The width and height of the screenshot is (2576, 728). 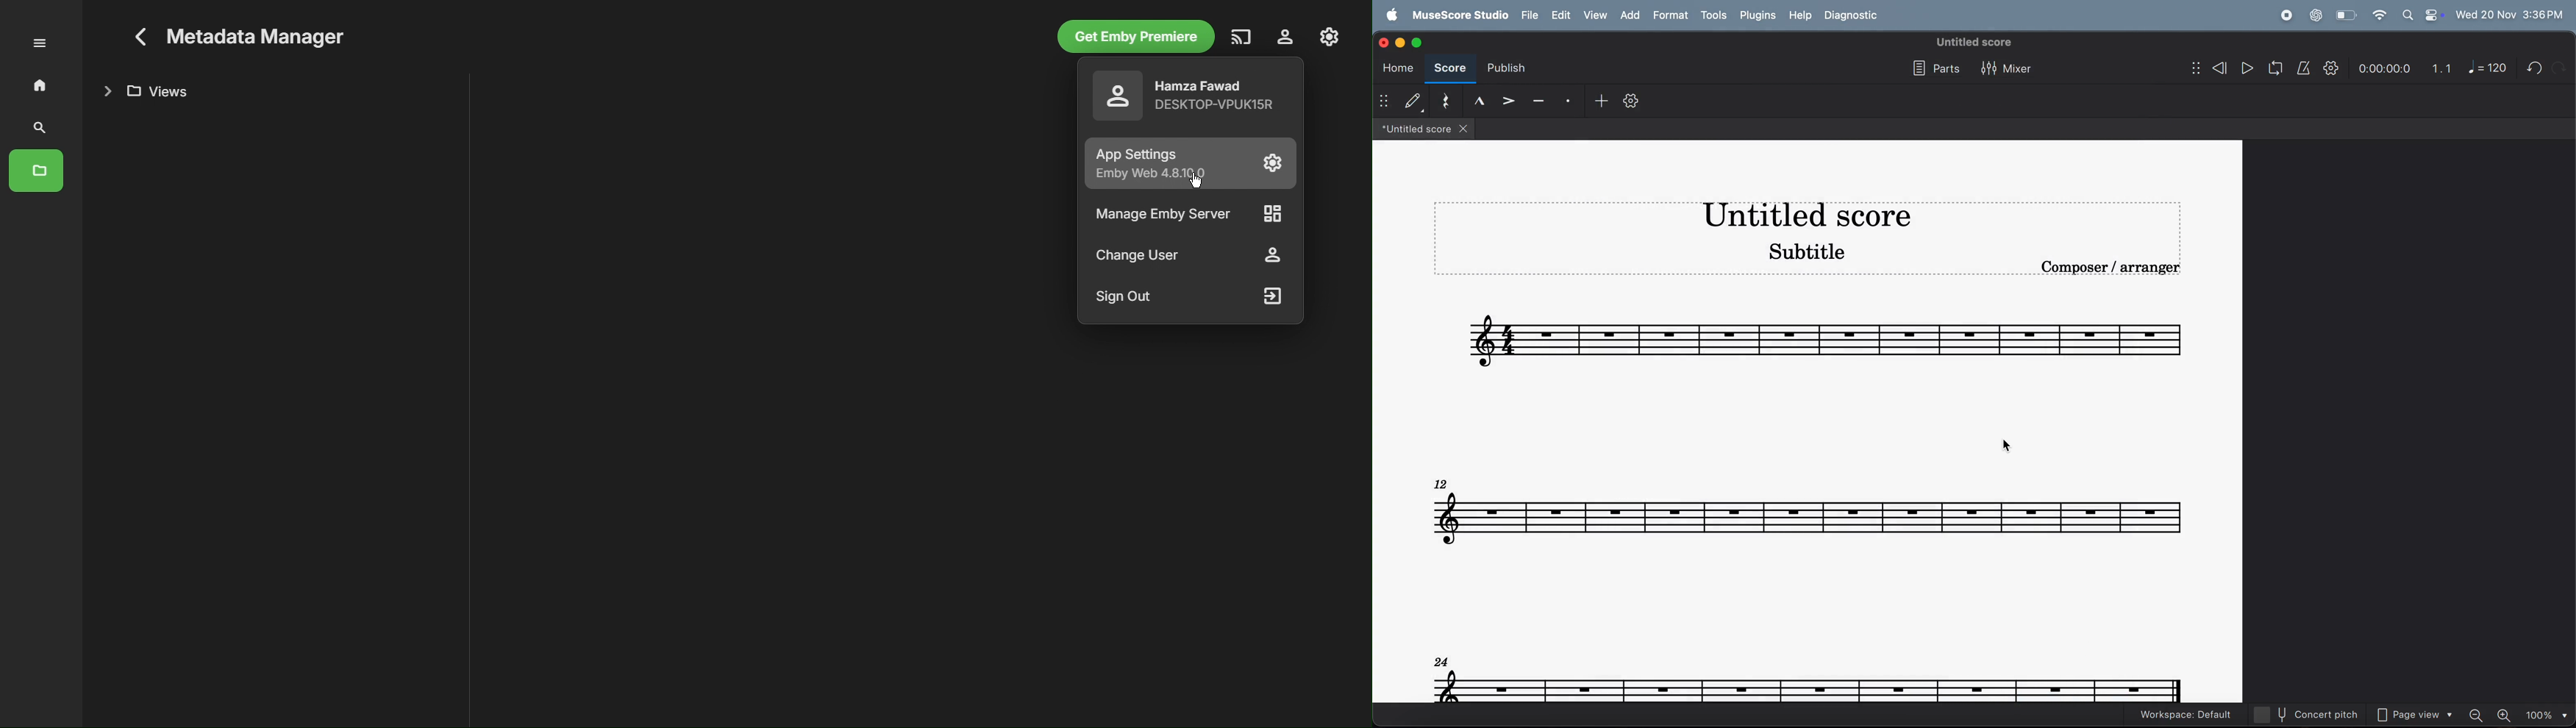 What do you see at coordinates (1539, 102) in the screenshot?
I see `hifen` at bounding box center [1539, 102].